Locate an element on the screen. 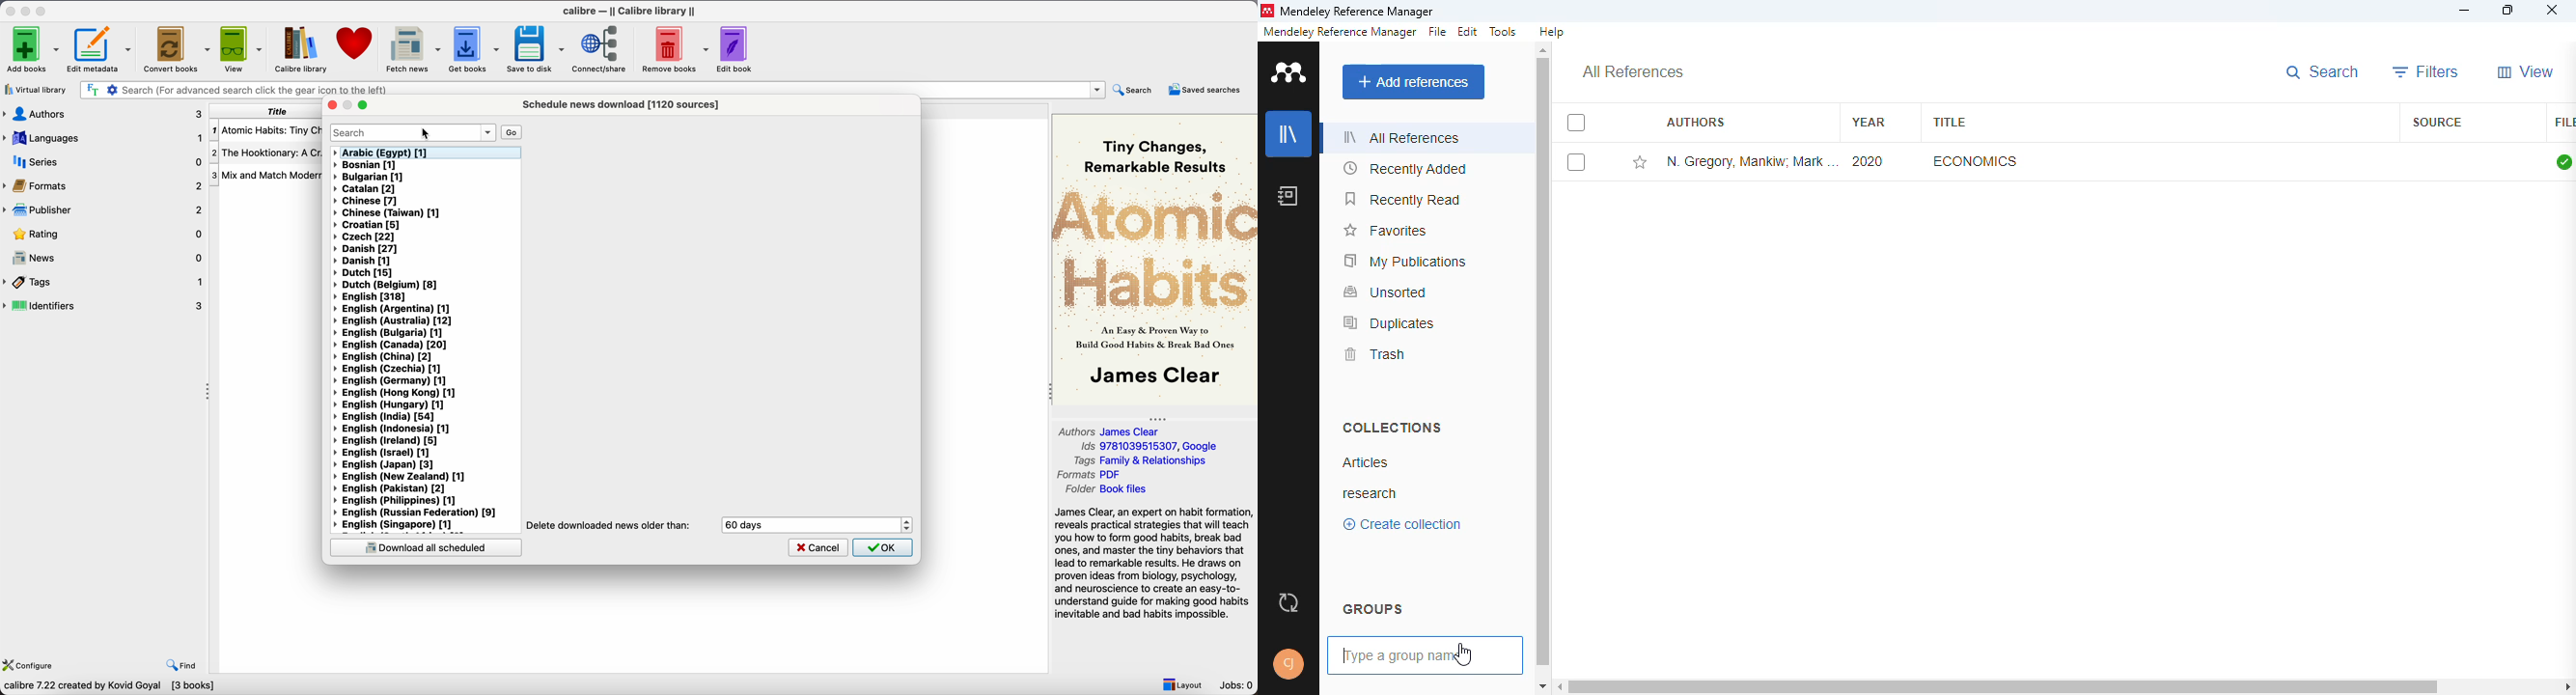  all files downloaded is located at coordinates (2562, 162).